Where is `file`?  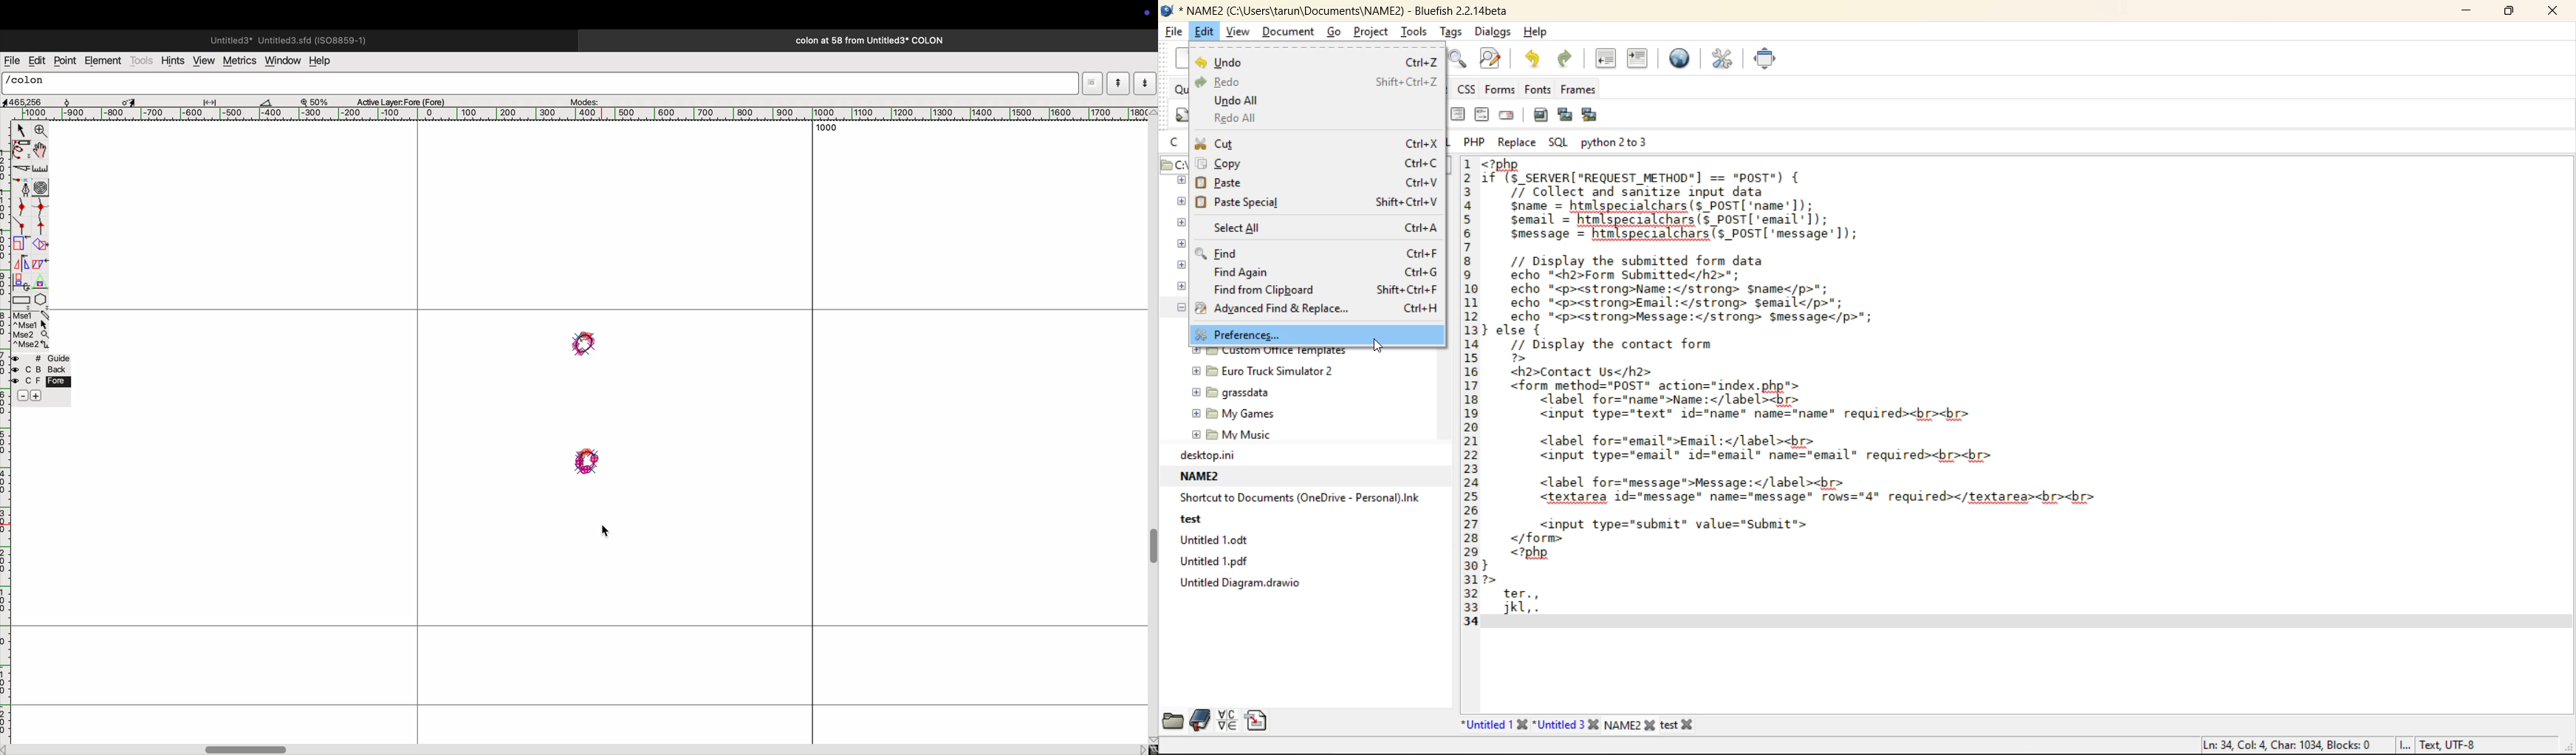
file is located at coordinates (1172, 32).